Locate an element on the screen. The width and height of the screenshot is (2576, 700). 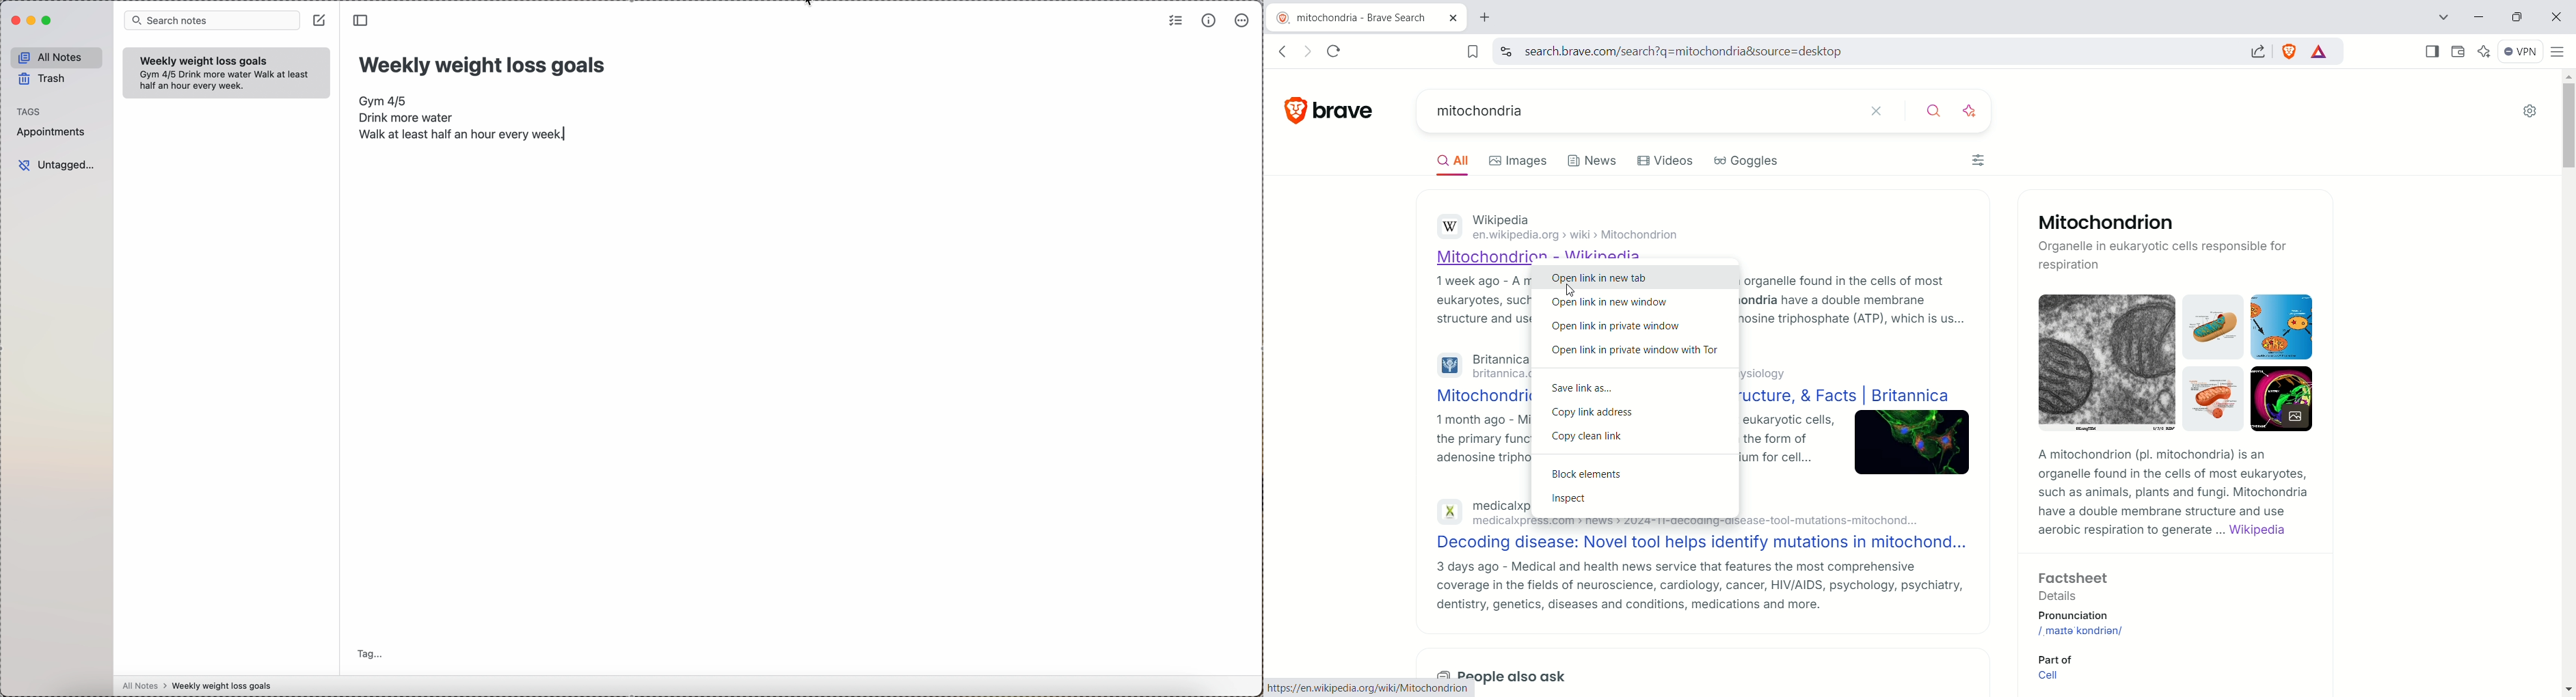
open link in private window with tor is located at coordinates (1637, 349).